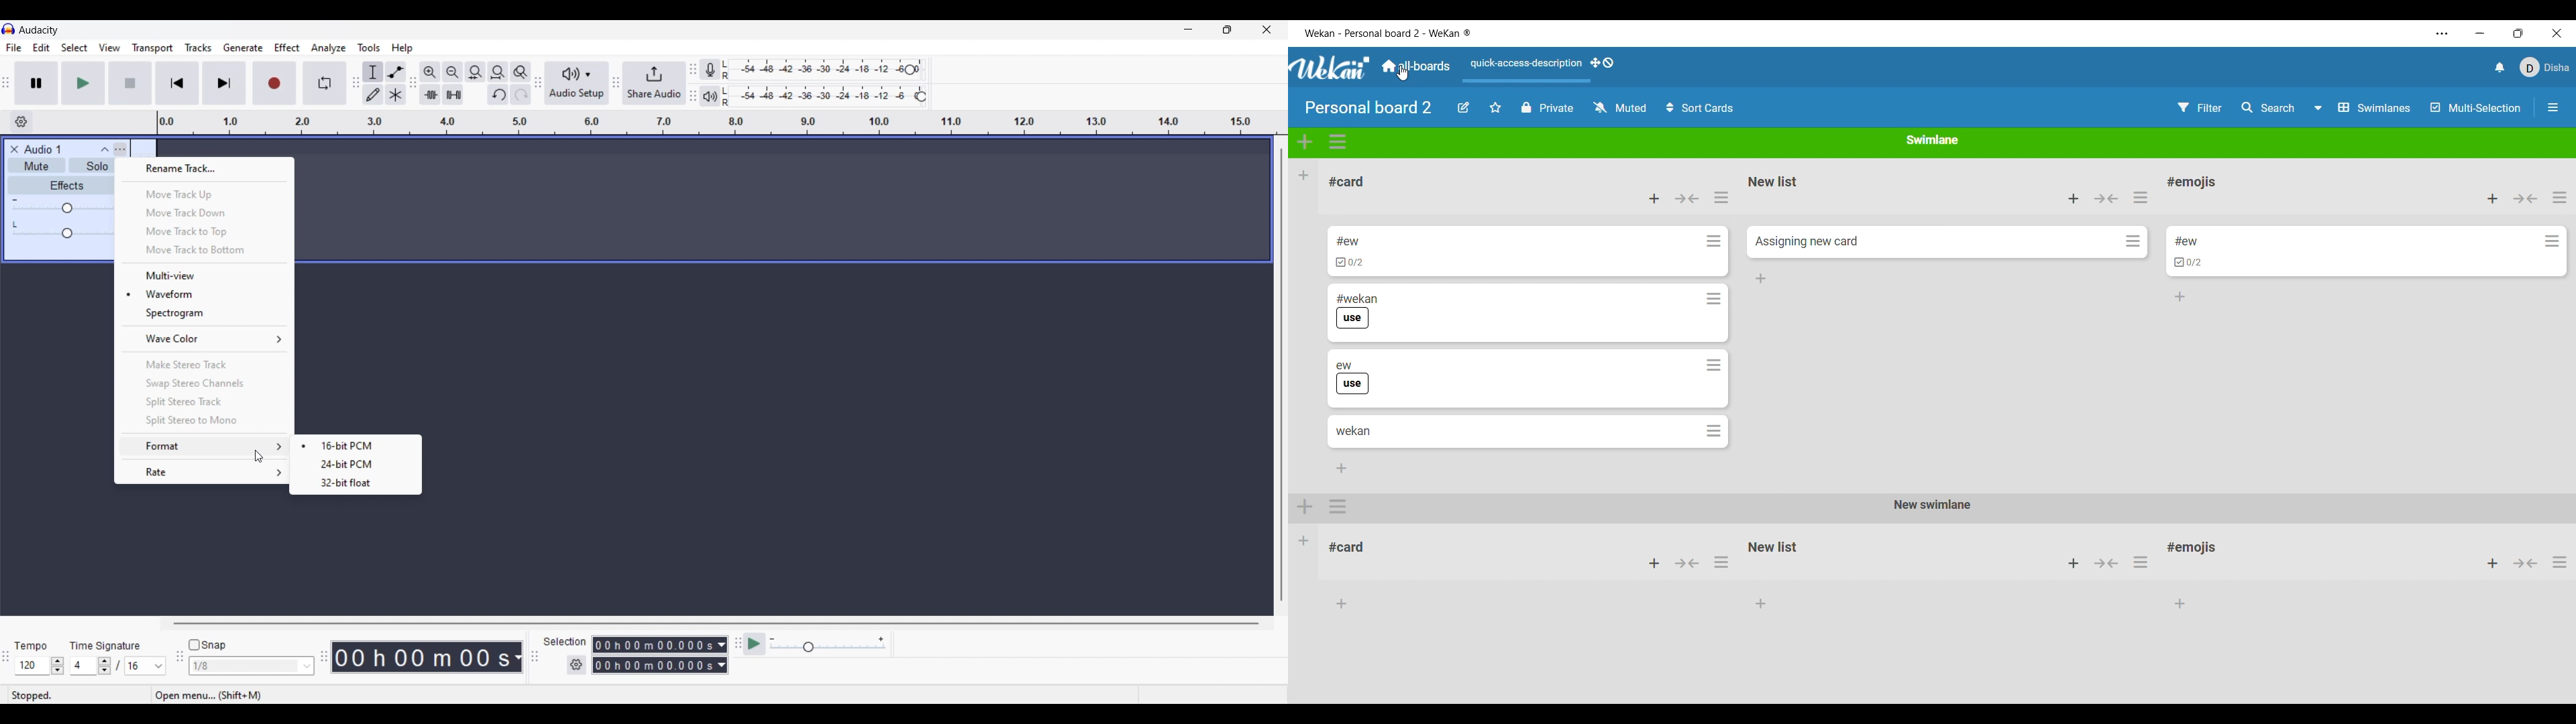 The width and height of the screenshot is (2576, 728). I want to click on Add card to bottom of list, so click(1342, 468).